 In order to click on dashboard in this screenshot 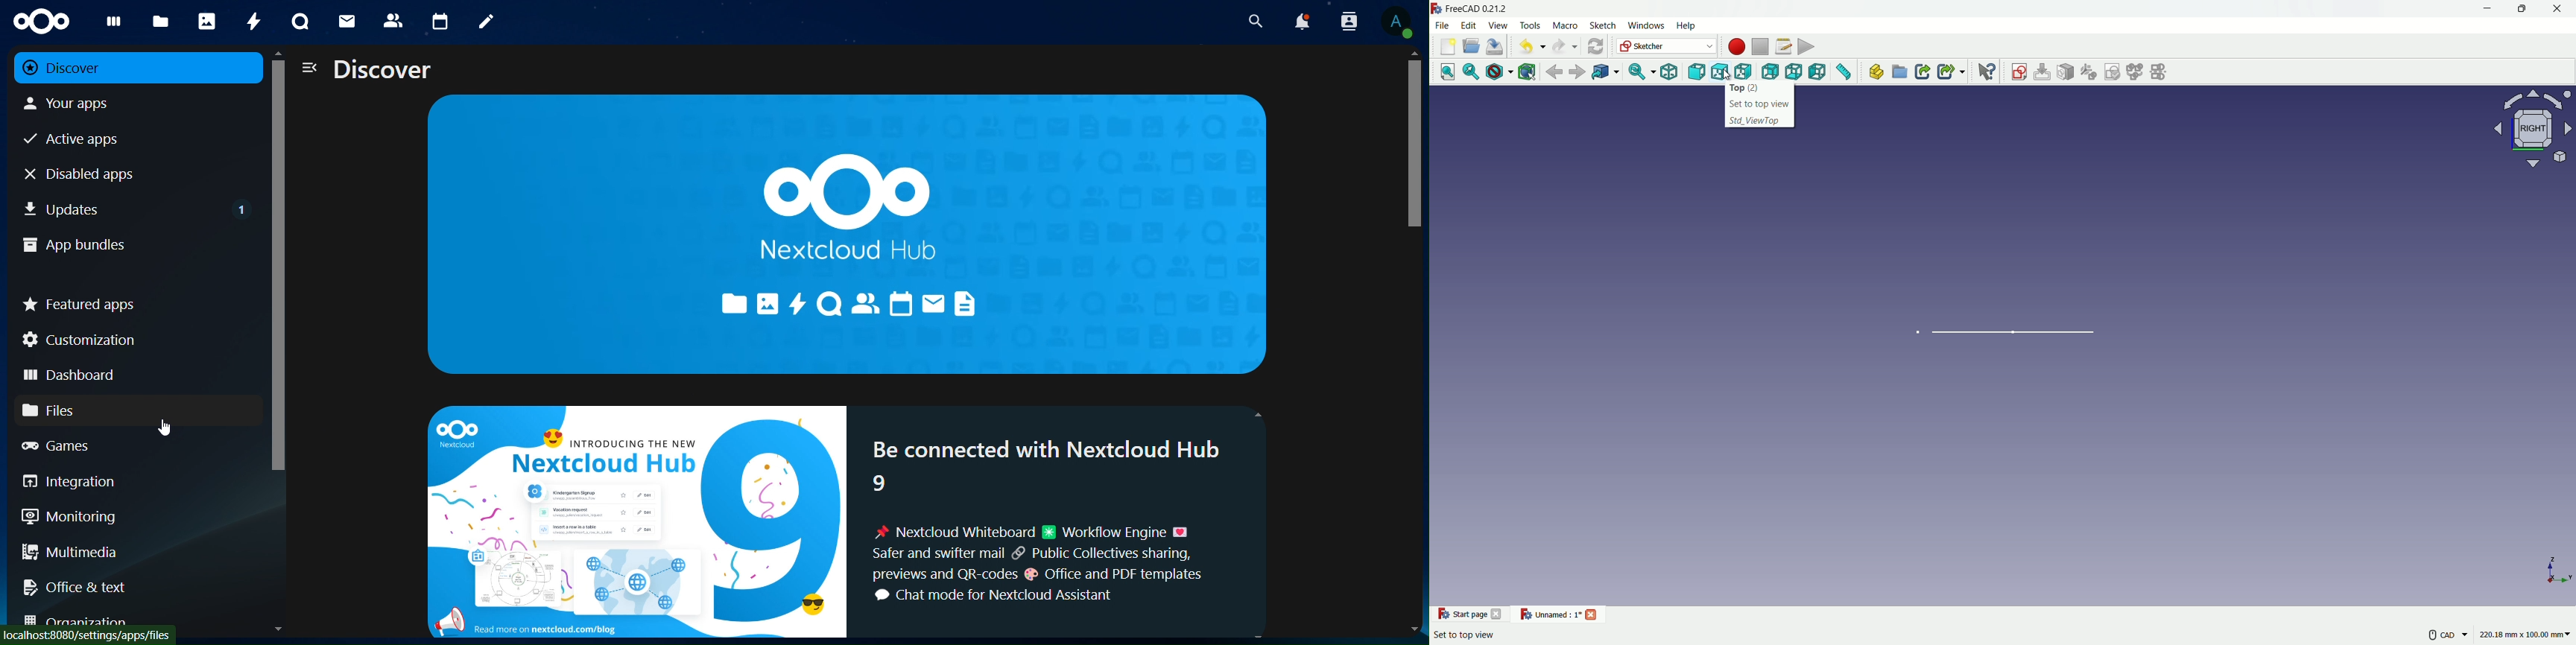, I will do `click(72, 376)`.